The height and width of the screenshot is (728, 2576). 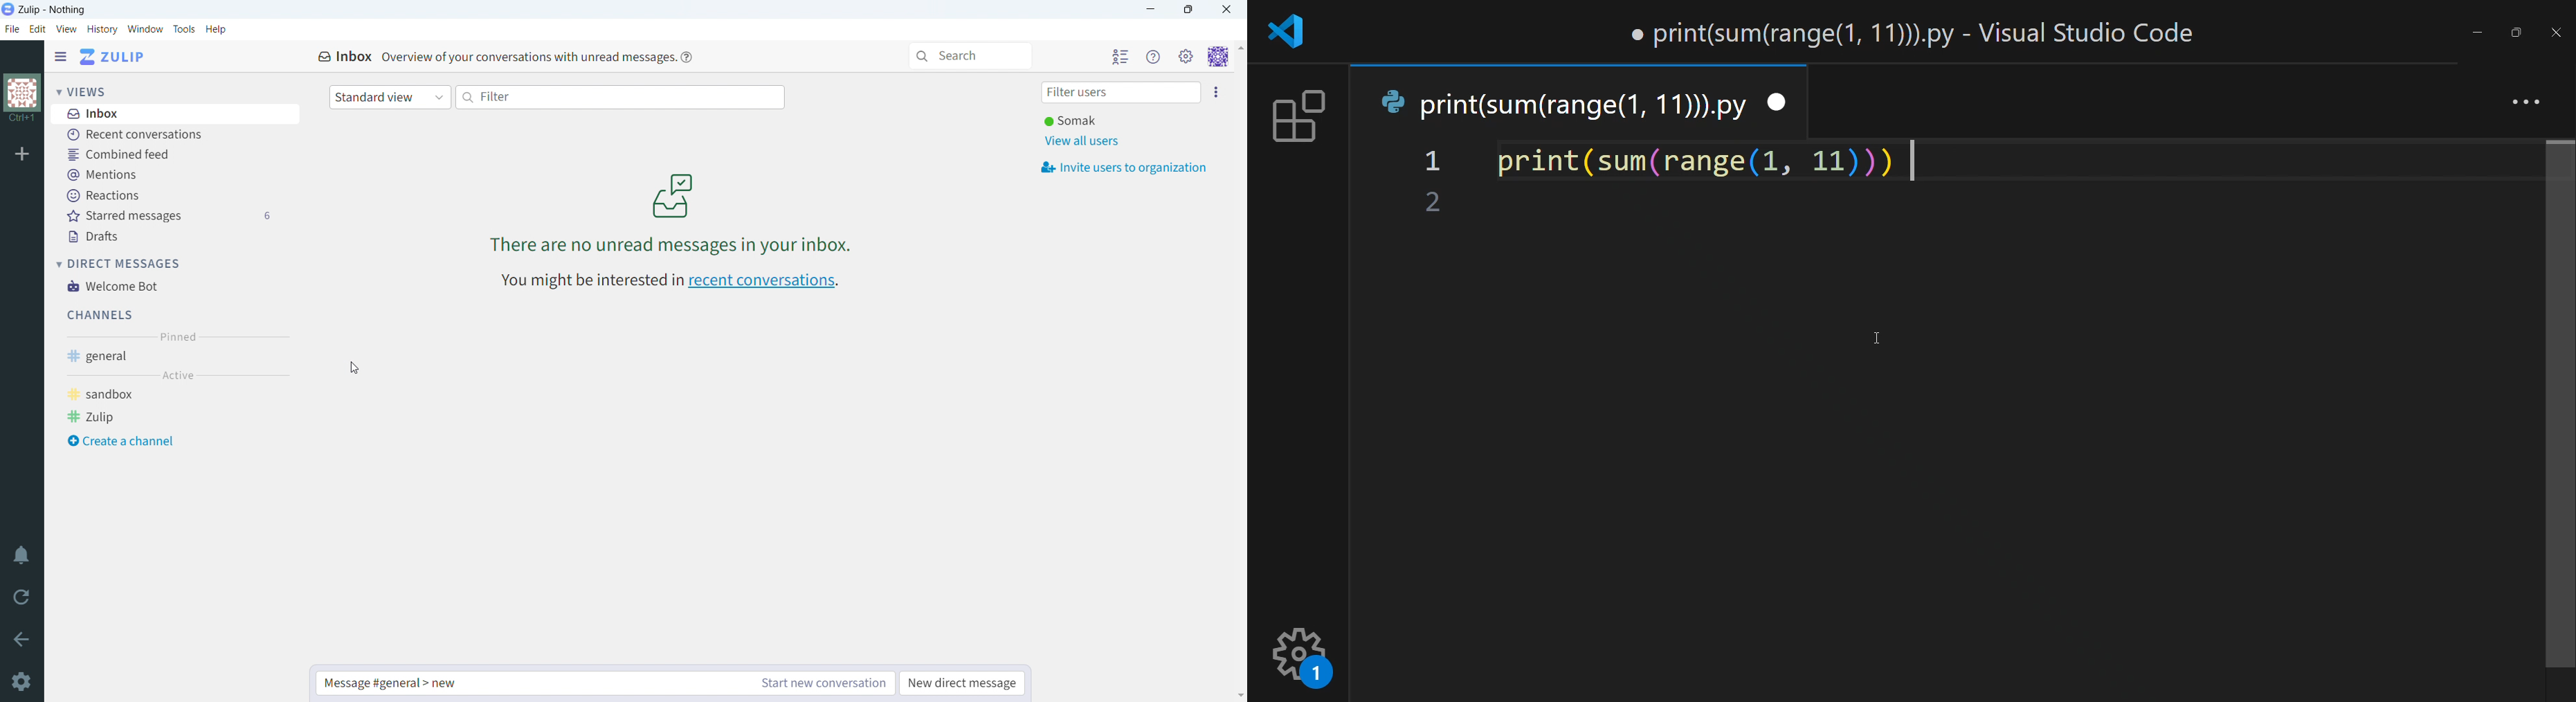 I want to click on filter user, so click(x=1121, y=93).